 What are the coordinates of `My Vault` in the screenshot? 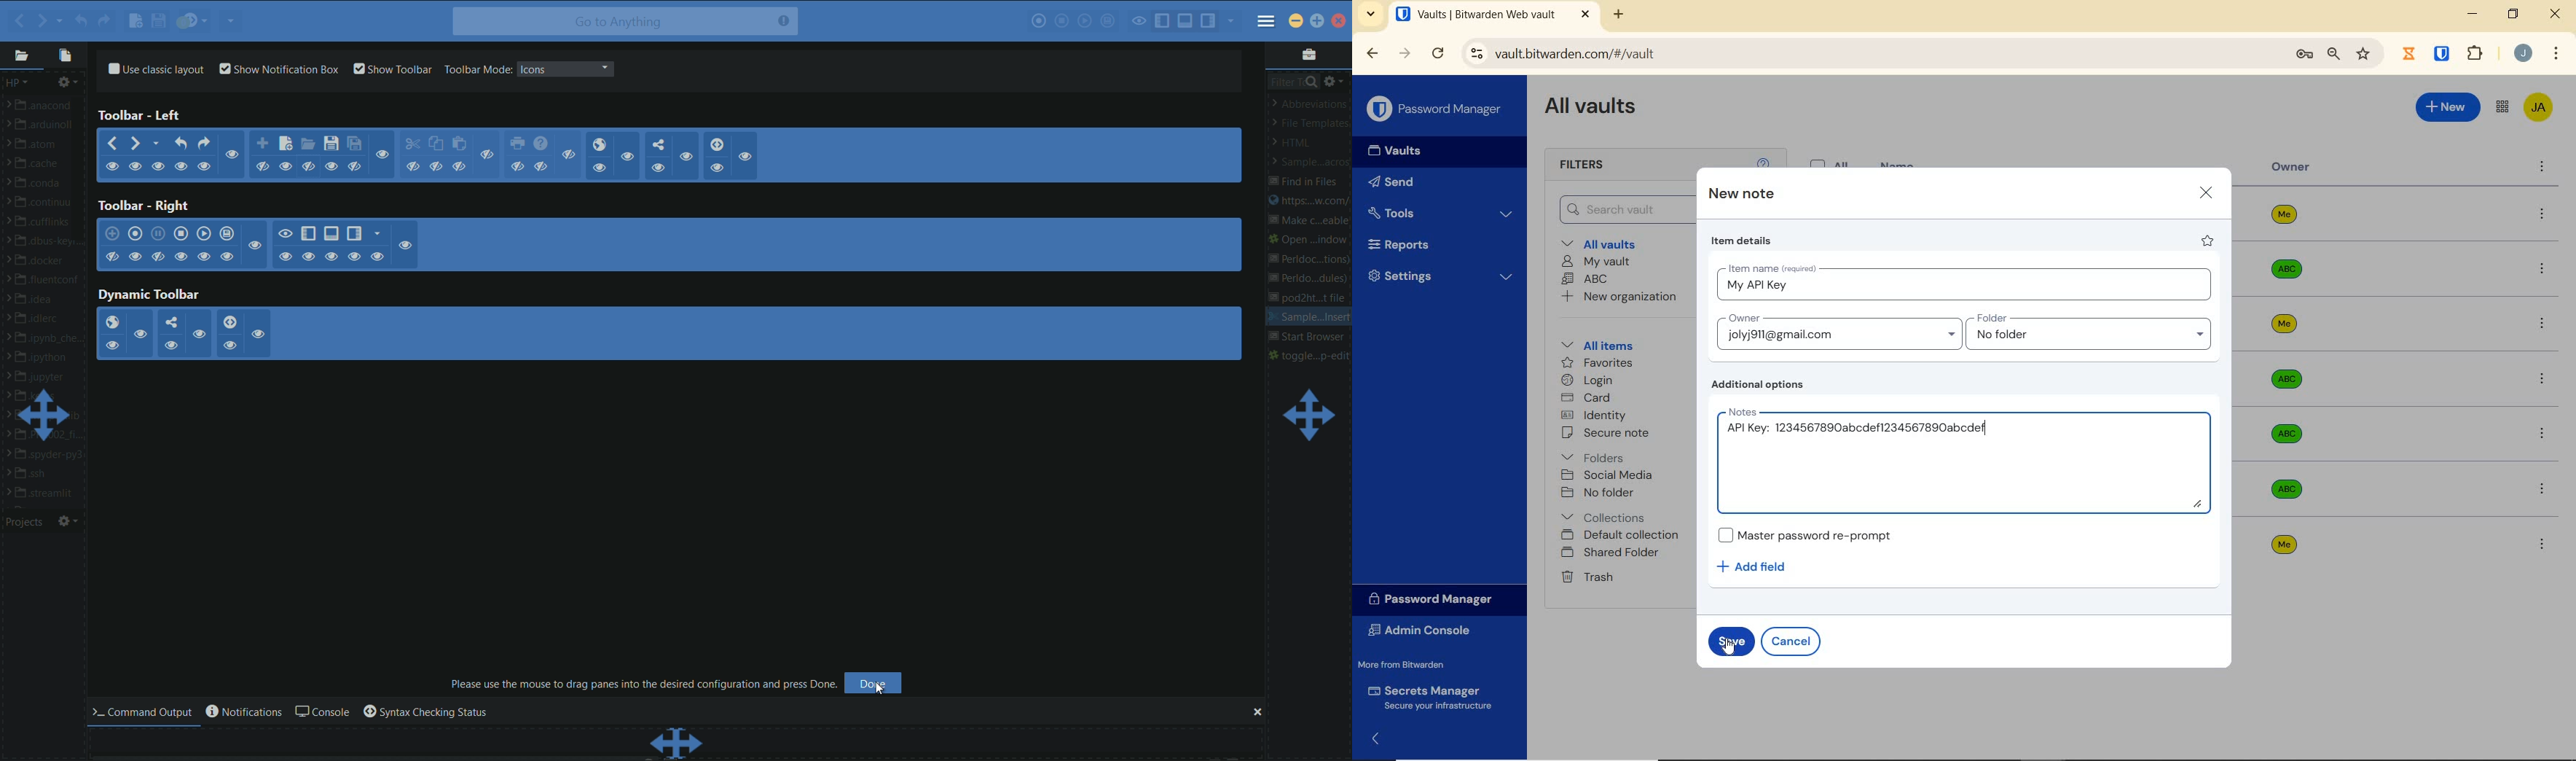 It's located at (1598, 262).